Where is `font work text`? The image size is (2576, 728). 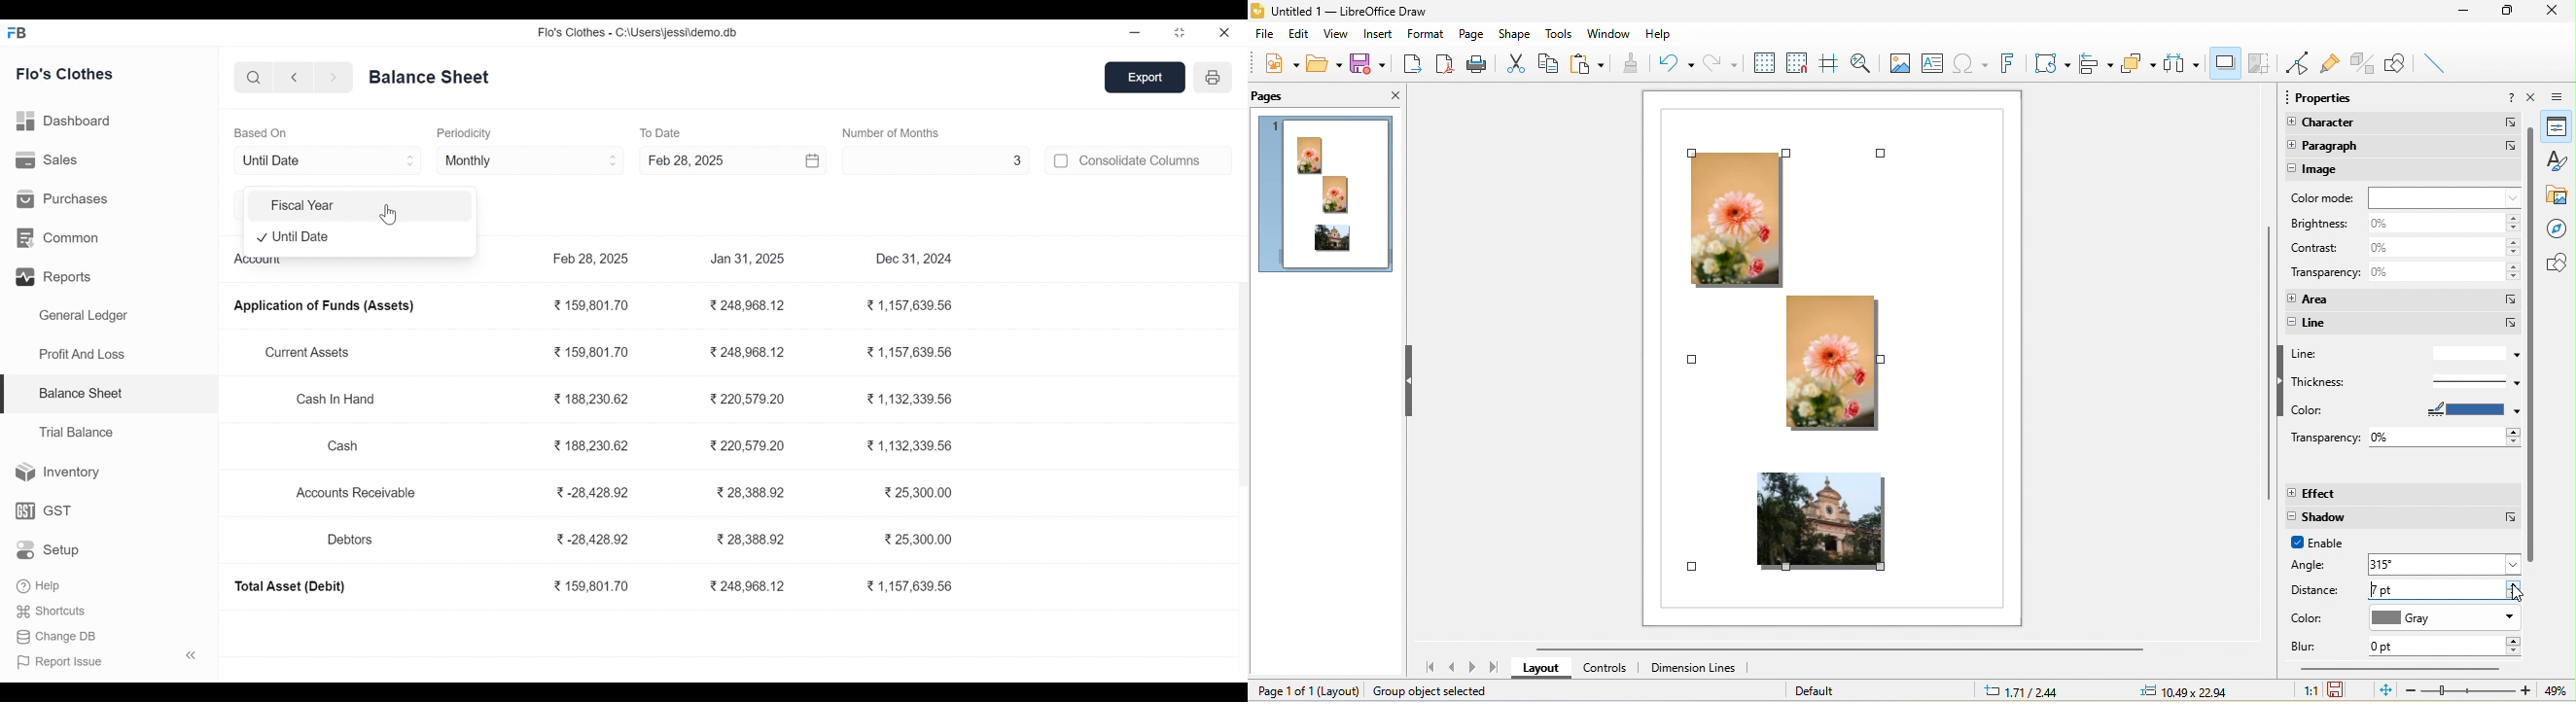
font work text is located at coordinates (2005, 63).